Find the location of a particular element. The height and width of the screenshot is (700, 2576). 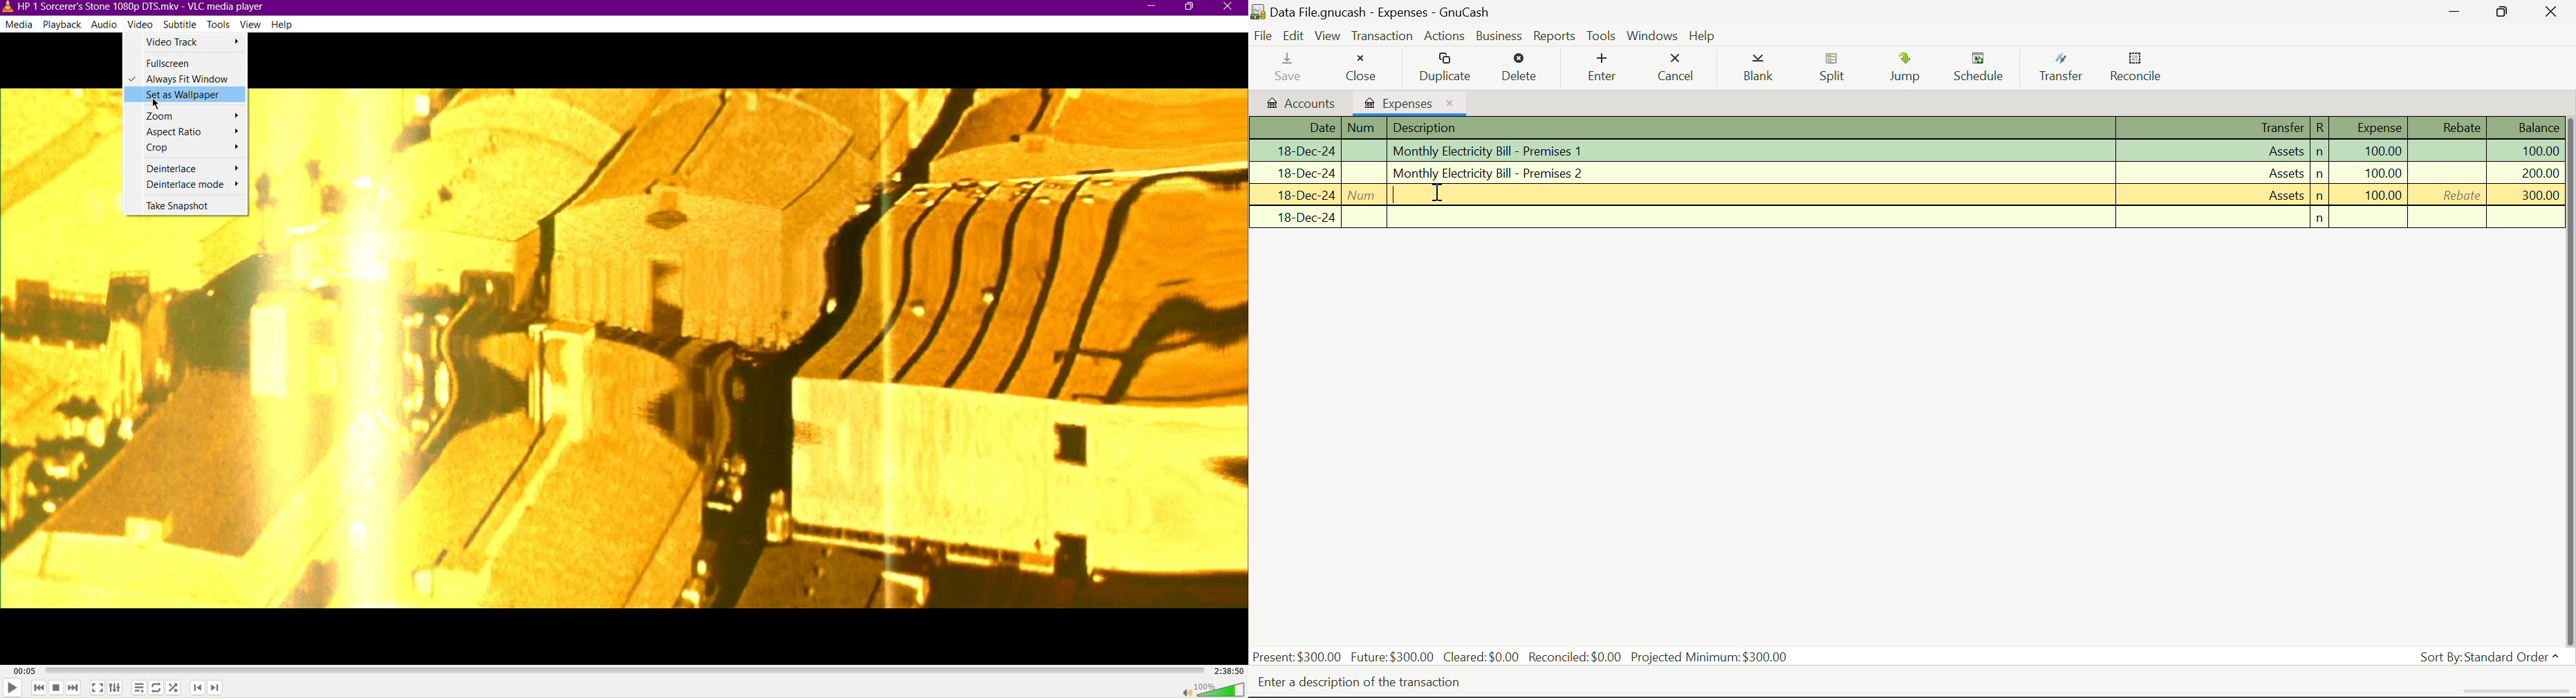

Maximize is located at coordinates (1189, 9).